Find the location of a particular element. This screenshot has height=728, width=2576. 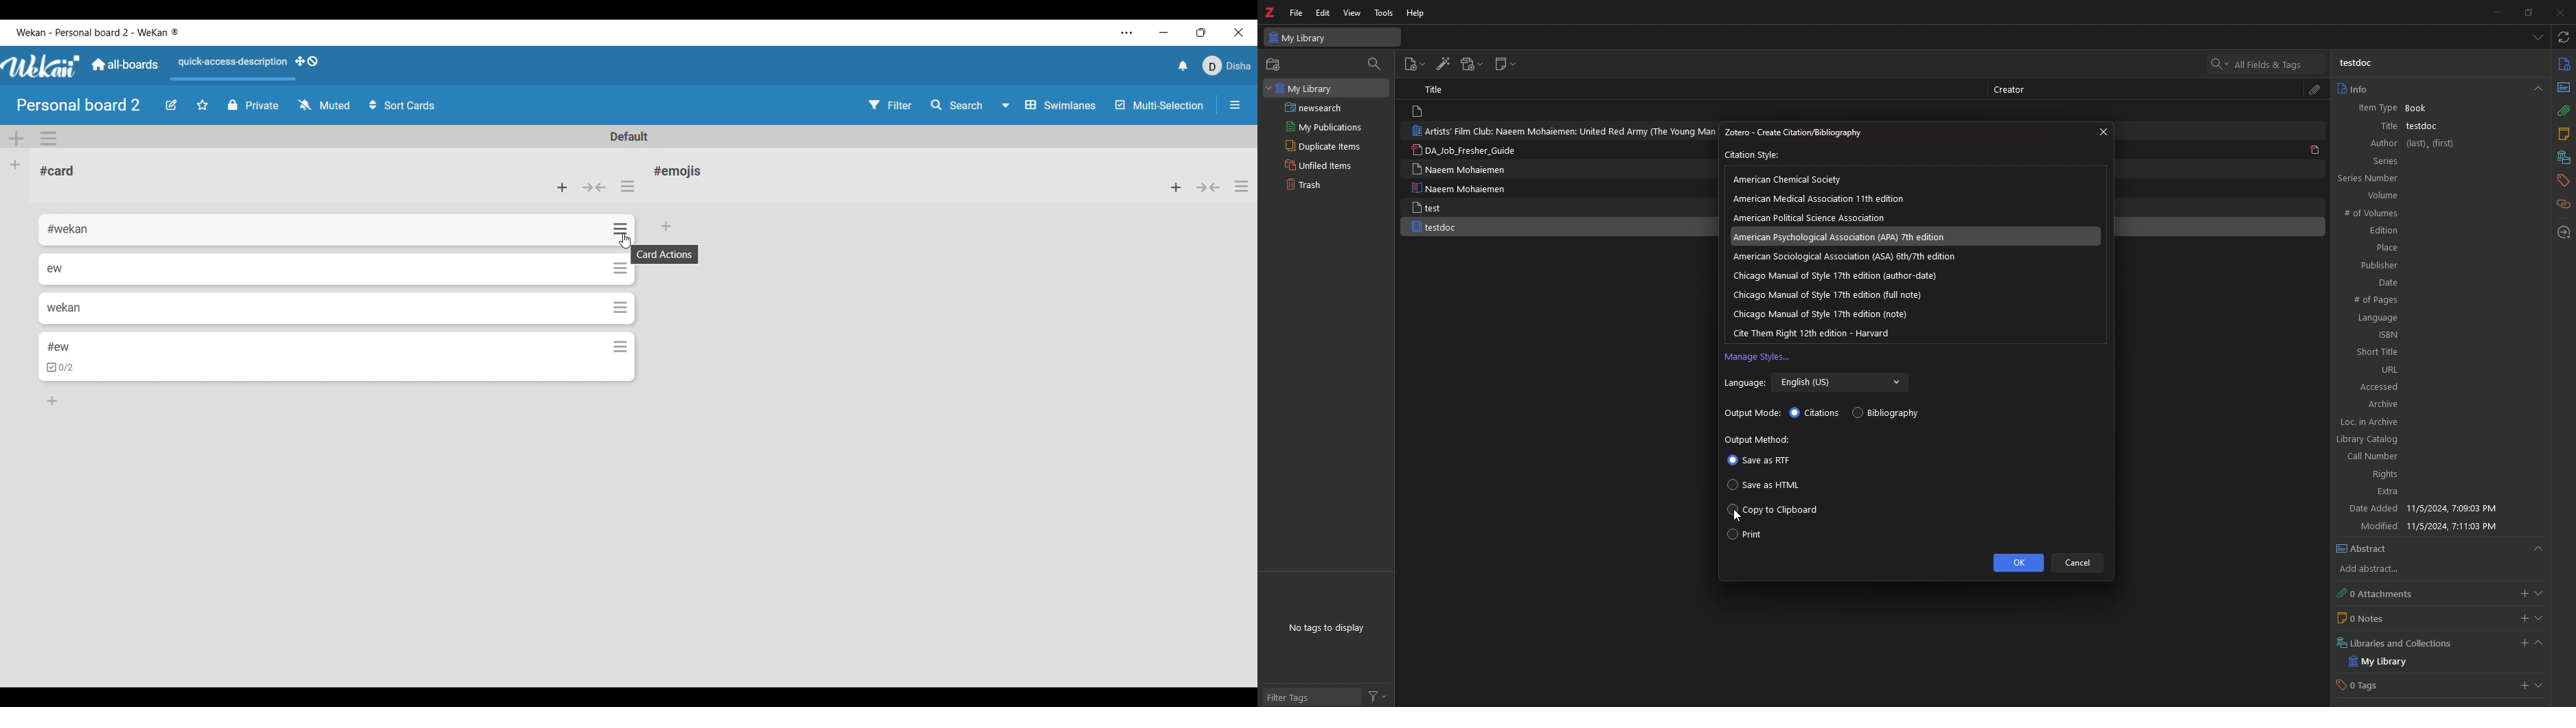

Language is located at coordinates (1744, 384).